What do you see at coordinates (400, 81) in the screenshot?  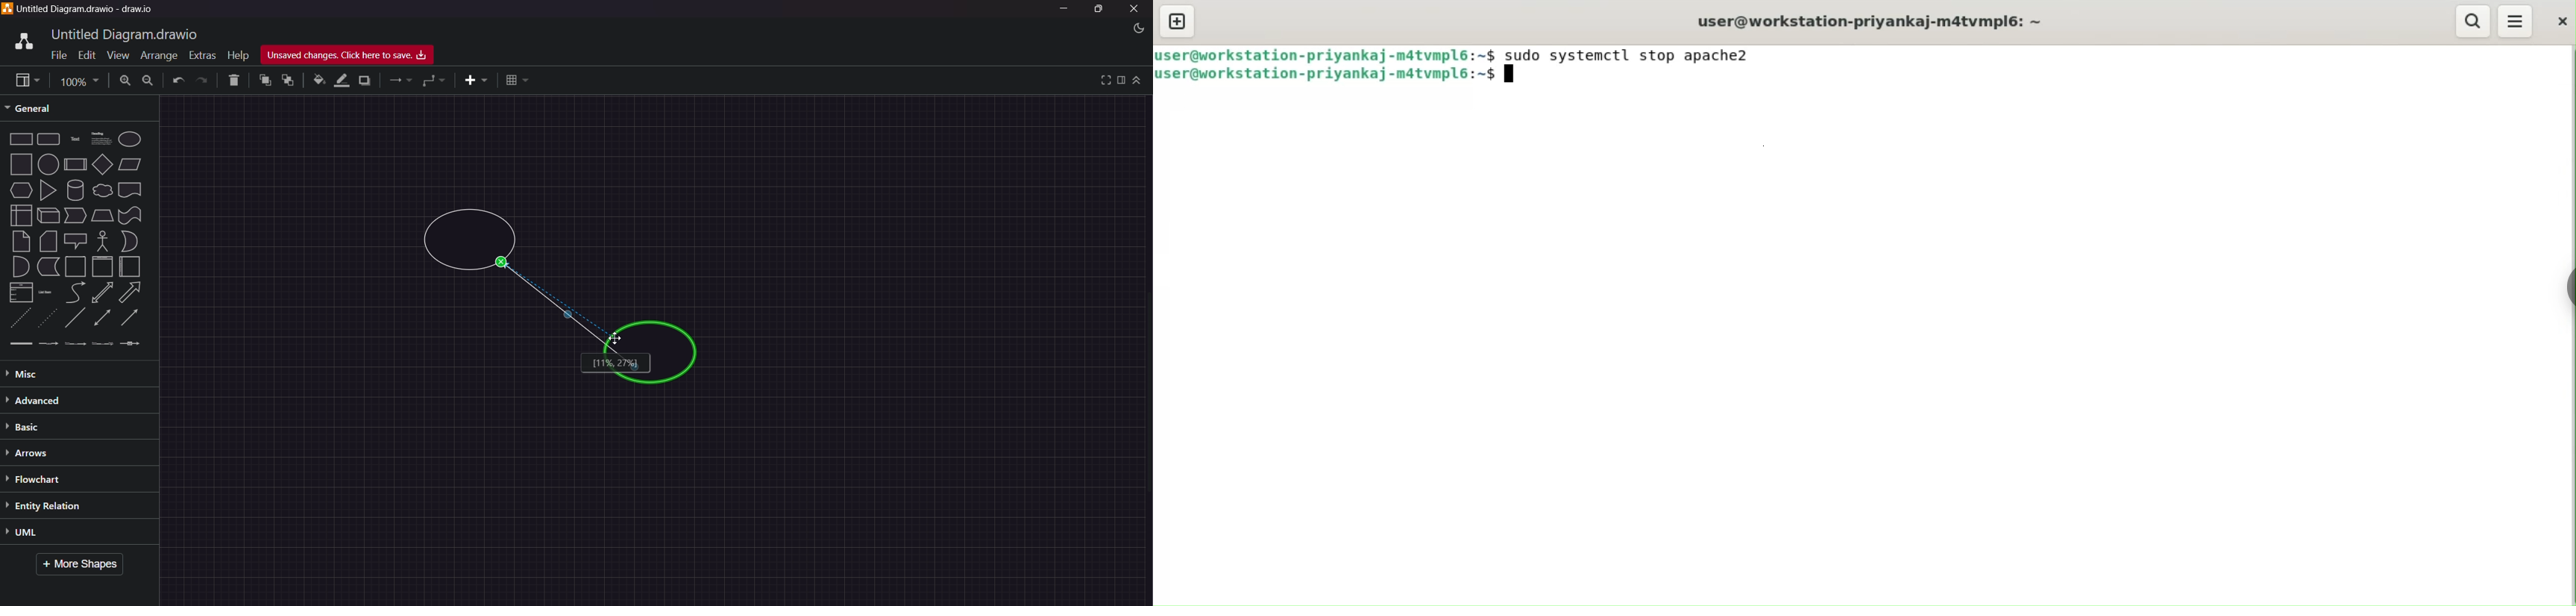 I see `connections` at bounding box center [400, 81].